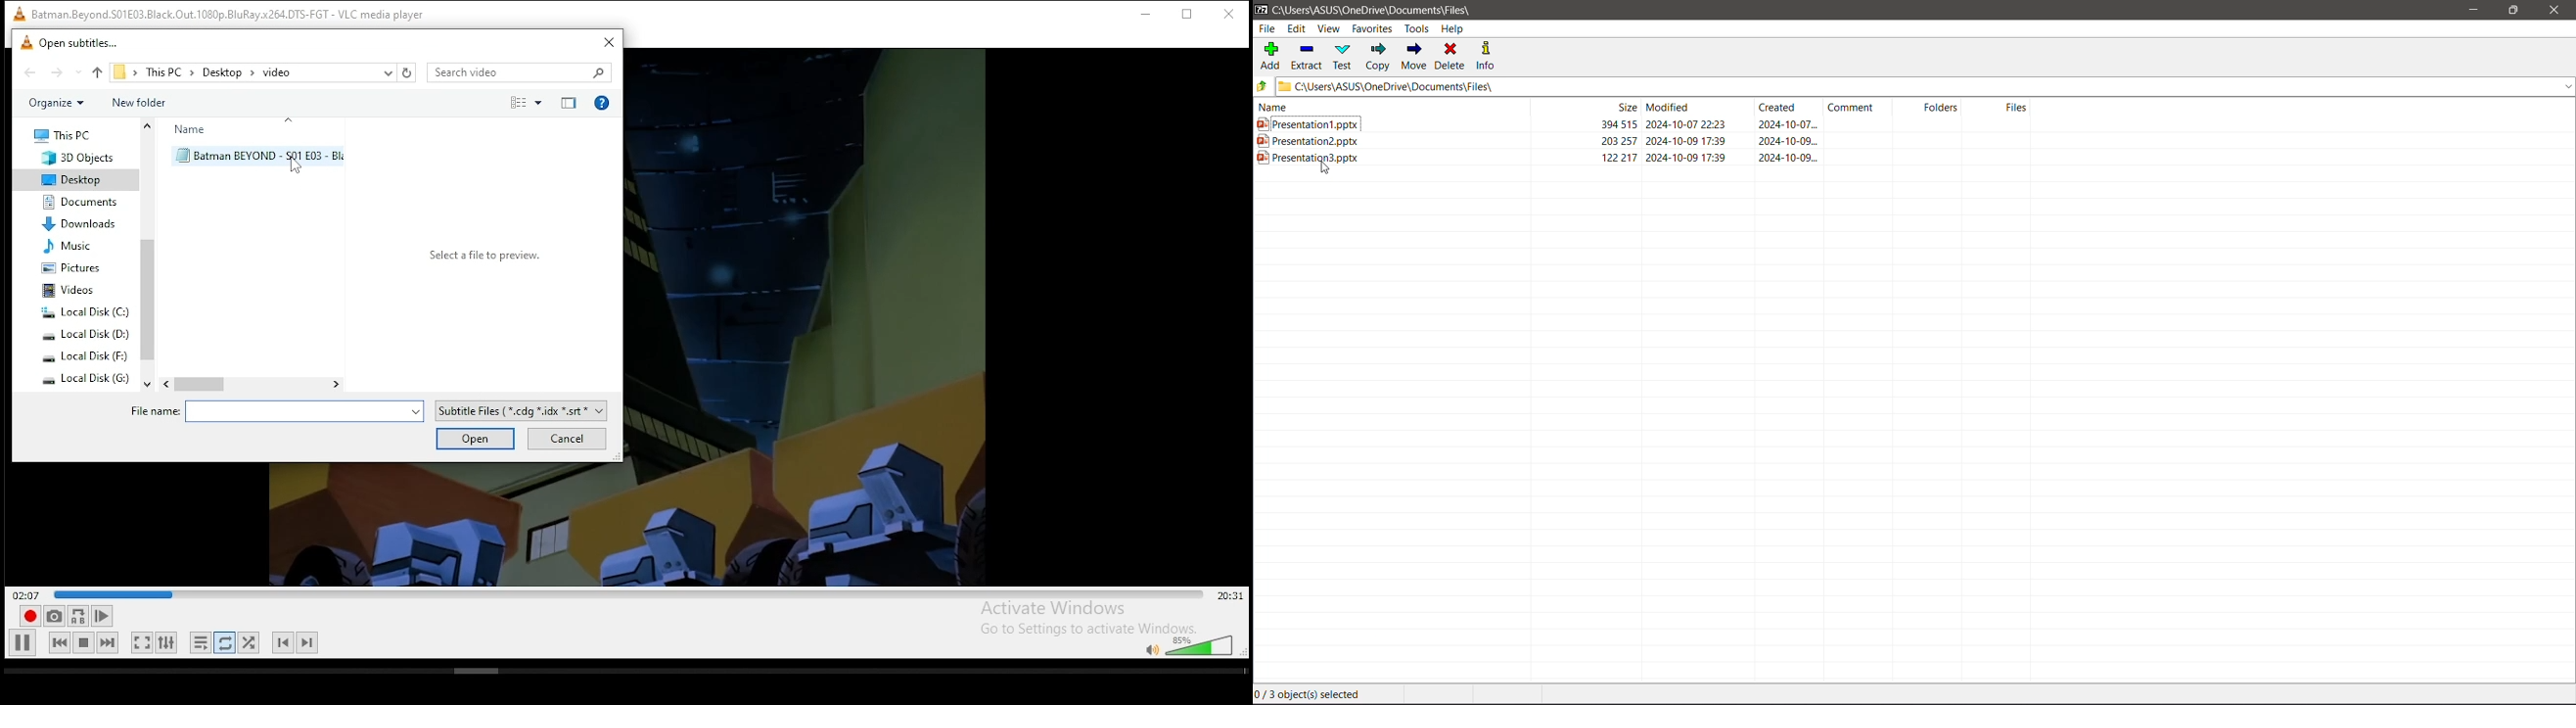 The height and width of the screenshot is (728, 2576). I want to click on Extract, so click(1307, 57).